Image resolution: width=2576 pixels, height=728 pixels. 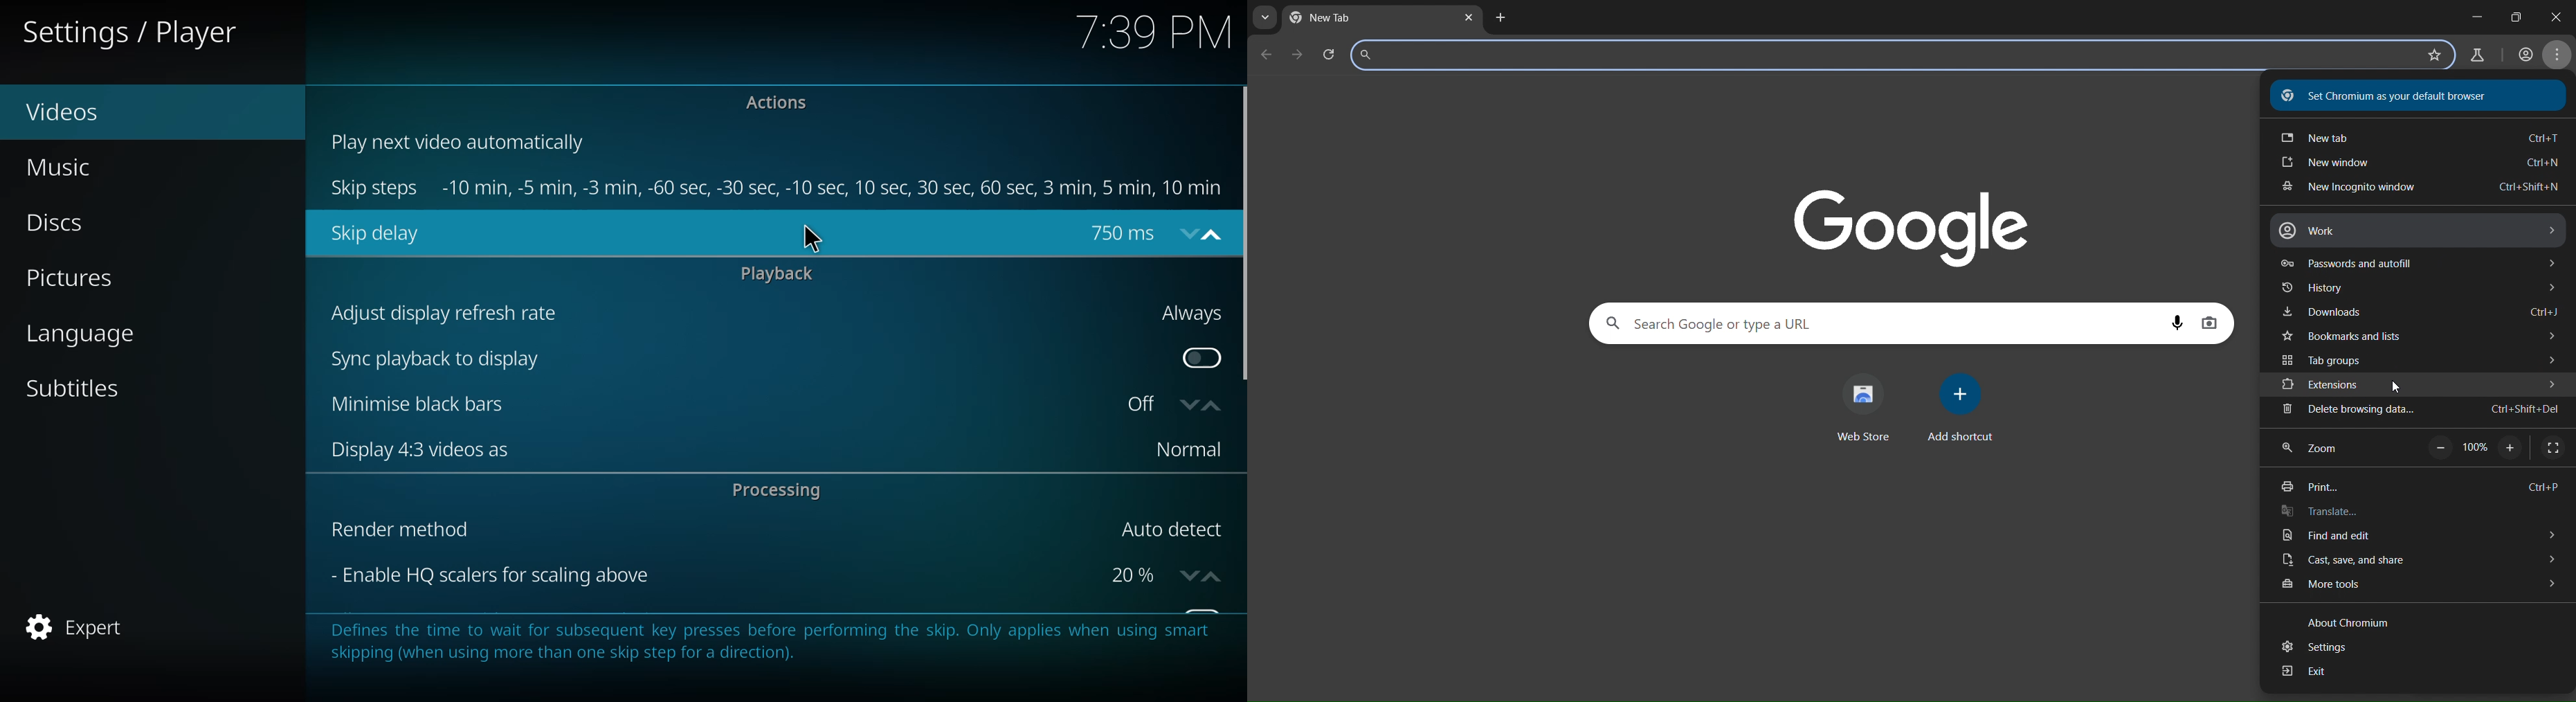 I want to click on cursor, so click(x=813, y=238).